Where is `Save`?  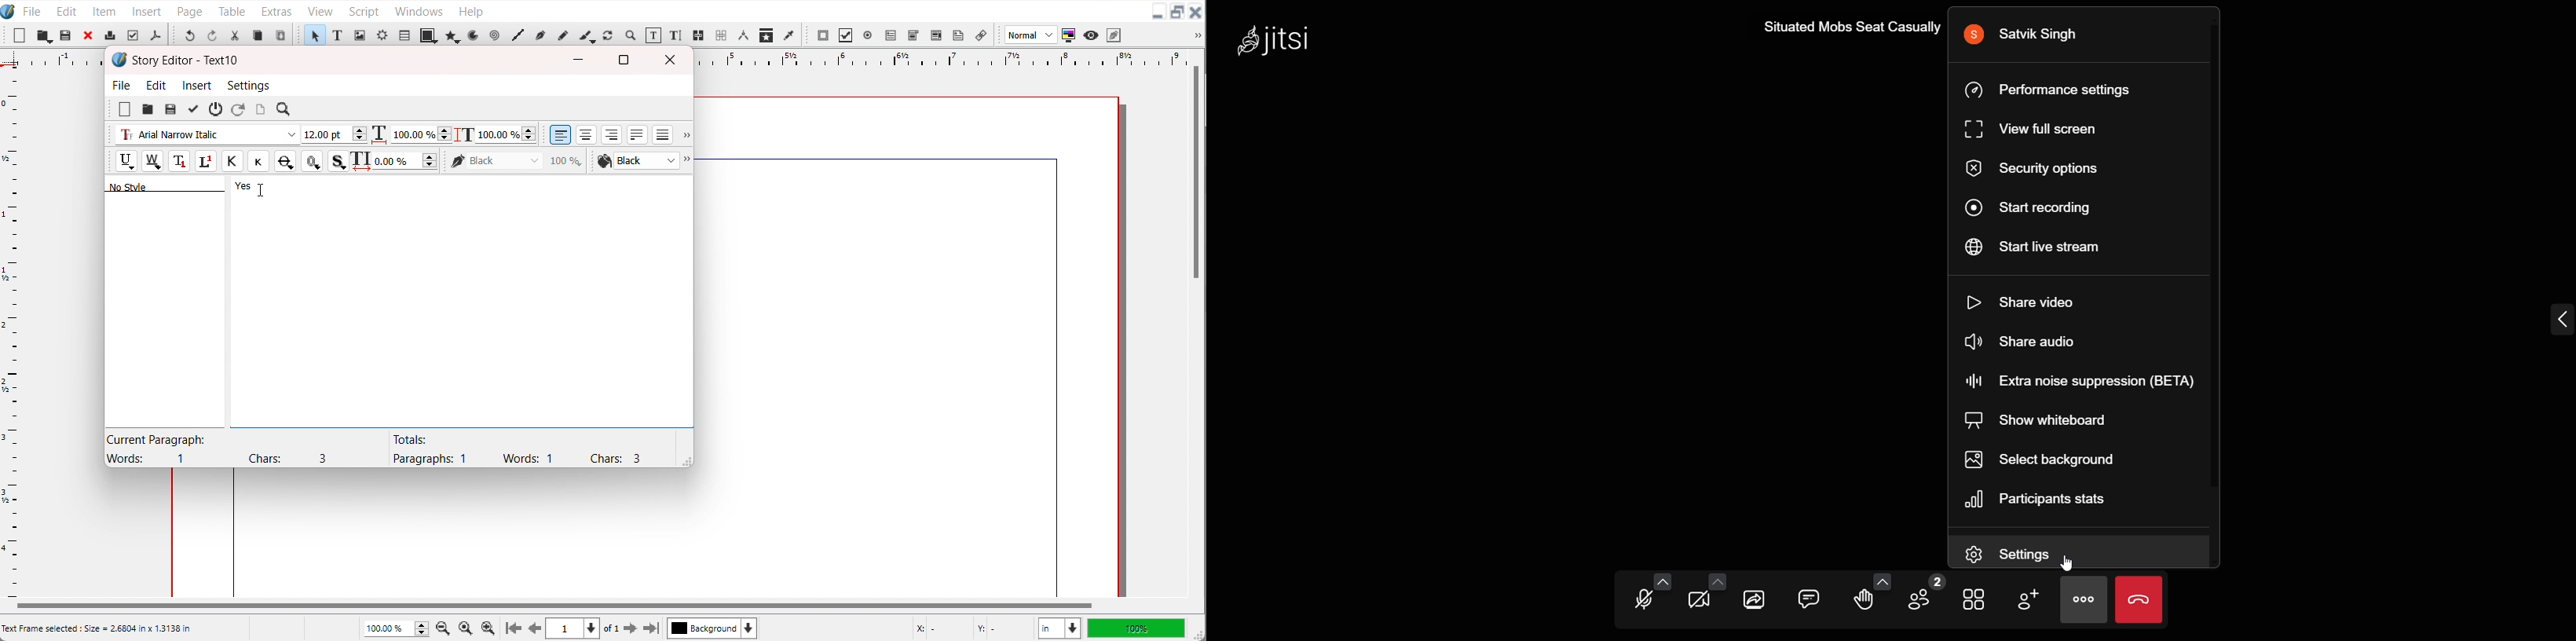
Save is located at coordinates (170, 109).